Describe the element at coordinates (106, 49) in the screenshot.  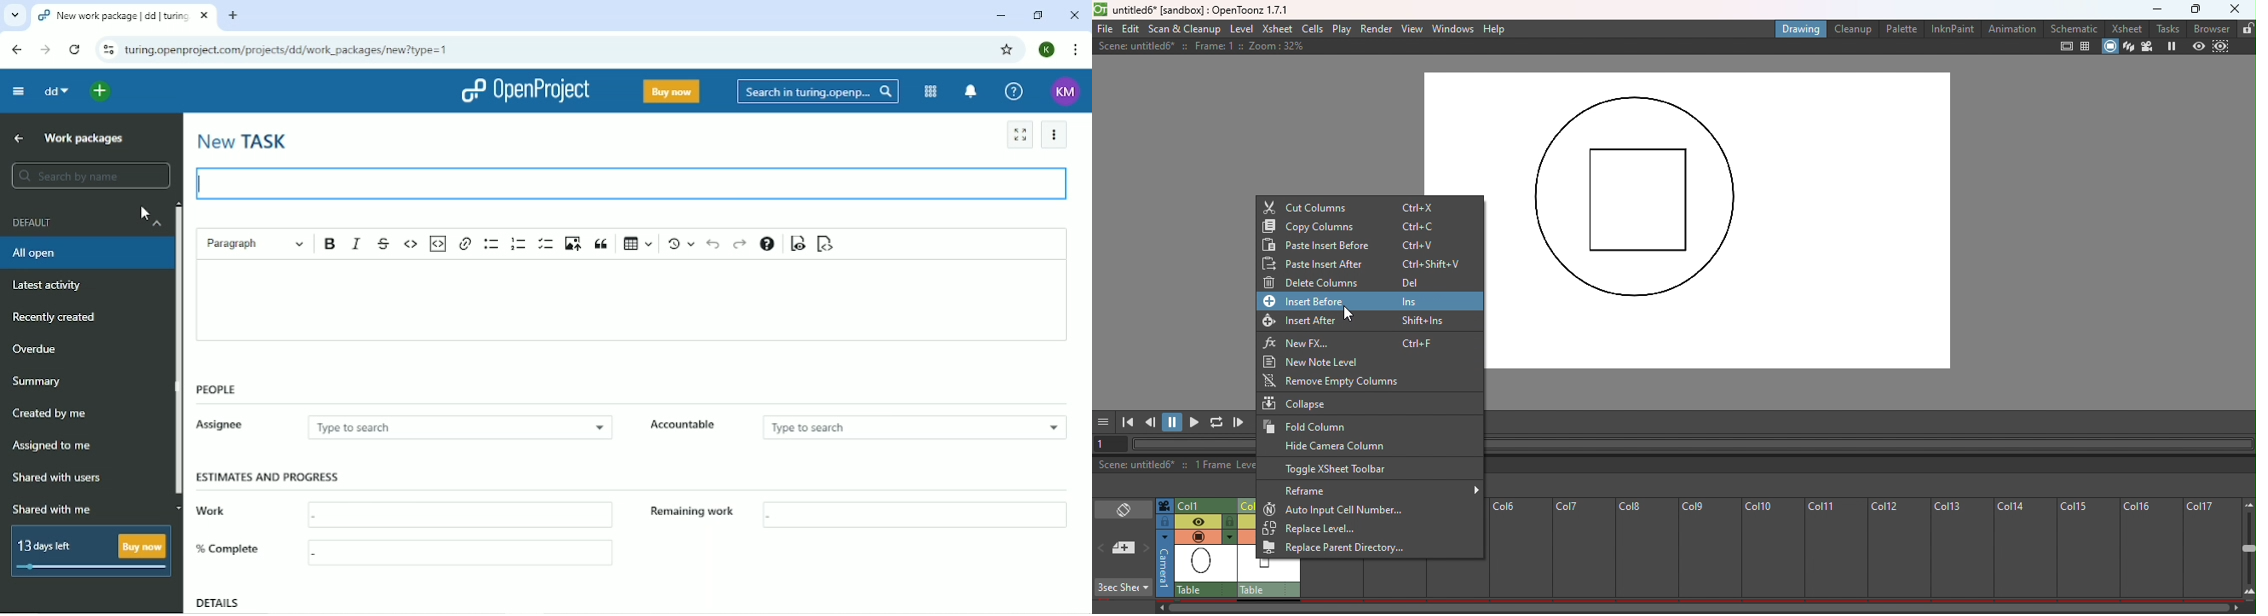
I see `View site information` at that location.